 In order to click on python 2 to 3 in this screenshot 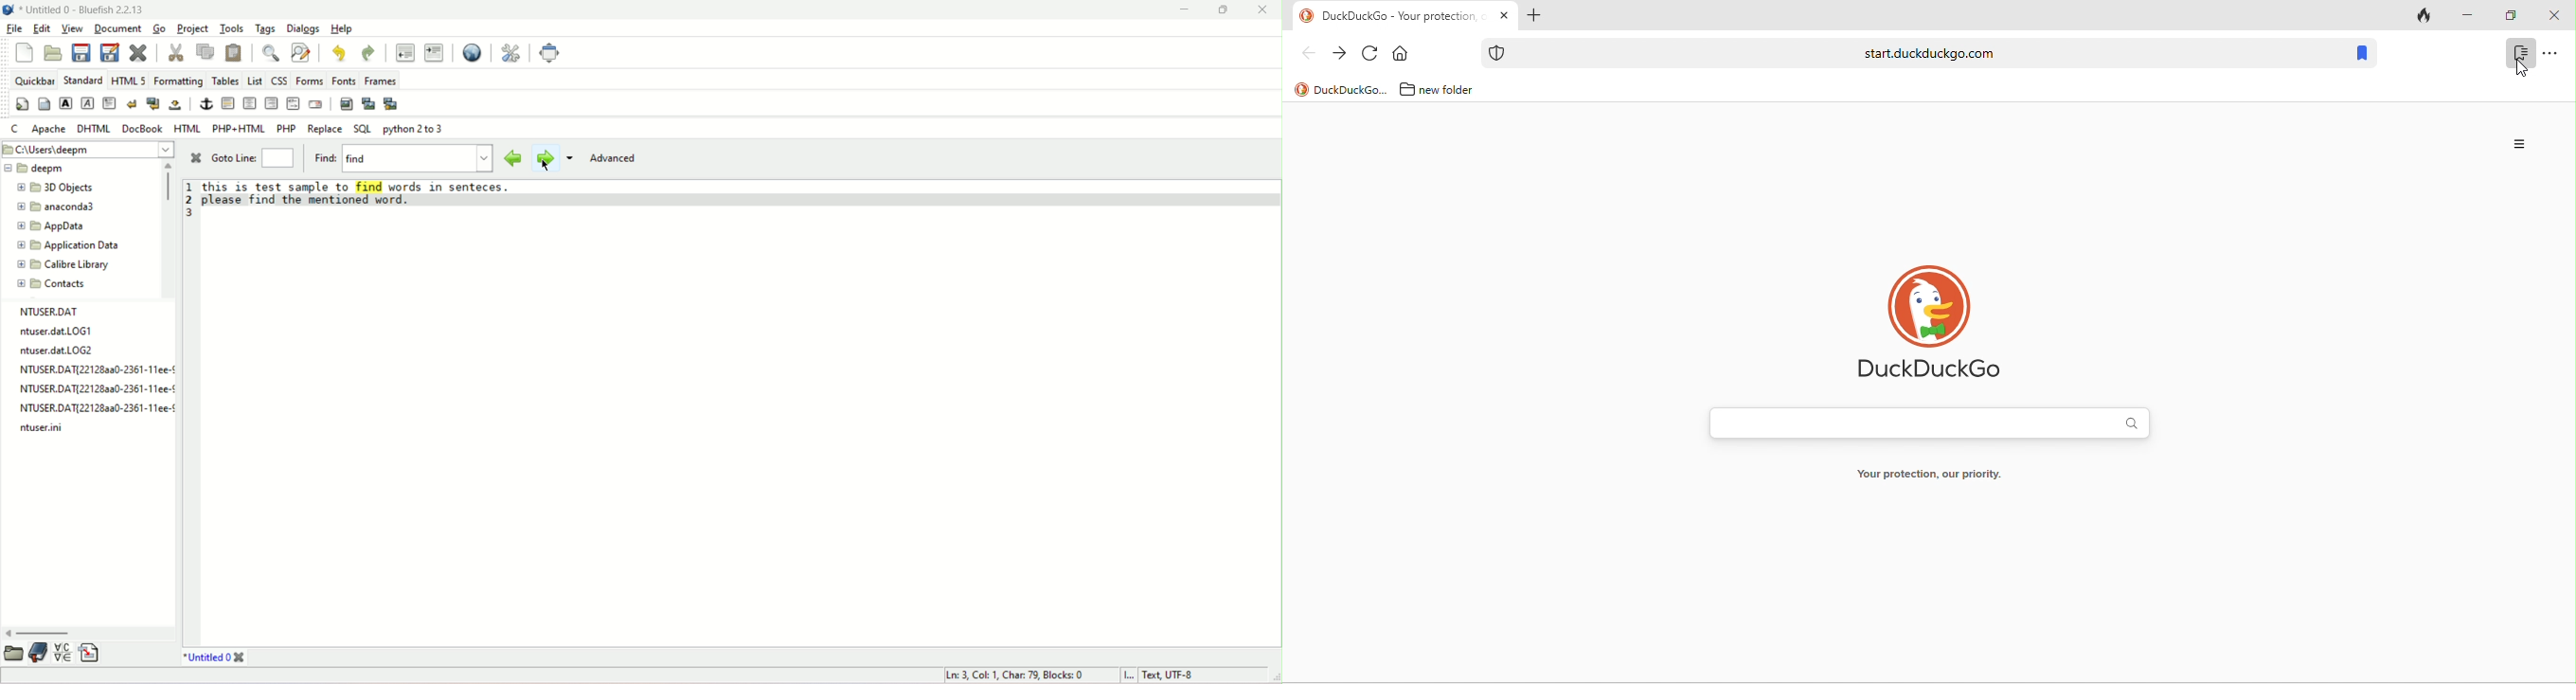, I will do `click(415, 132)`.